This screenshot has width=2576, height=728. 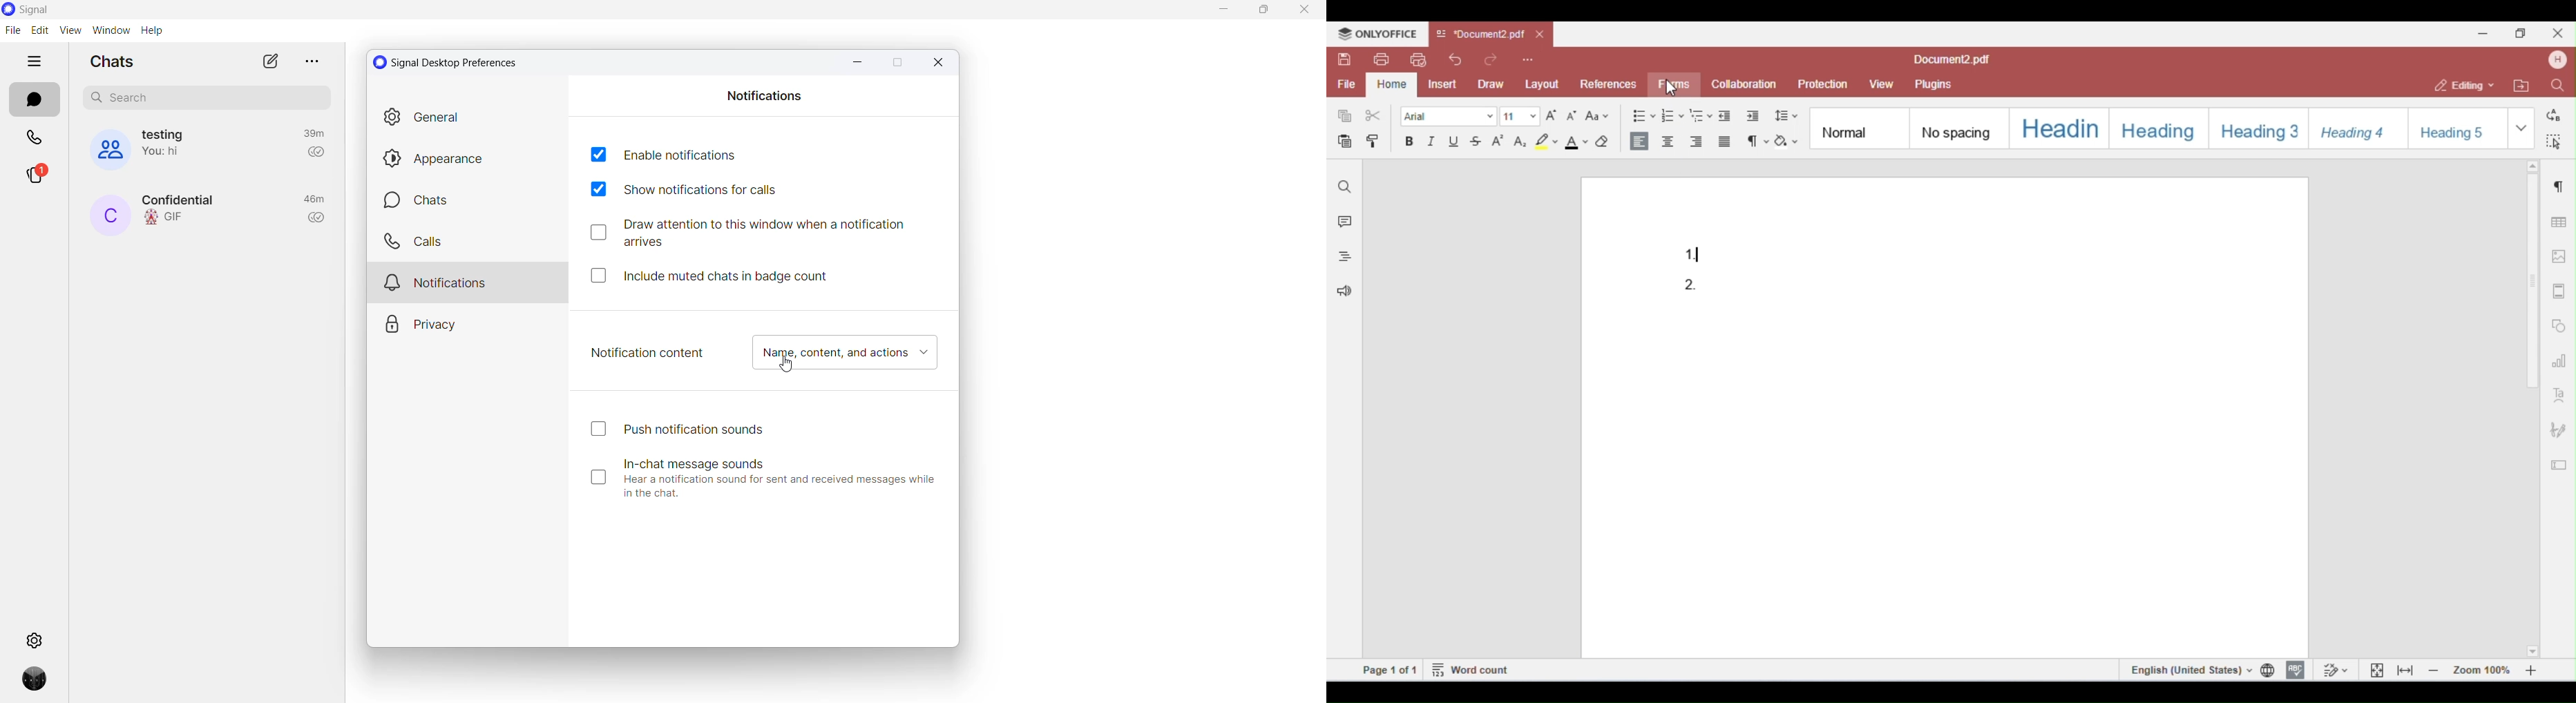 What do you see at coordinates (680, 429) in the screenshot?
I see `push notification sounds` at bounding box center [680, 429].